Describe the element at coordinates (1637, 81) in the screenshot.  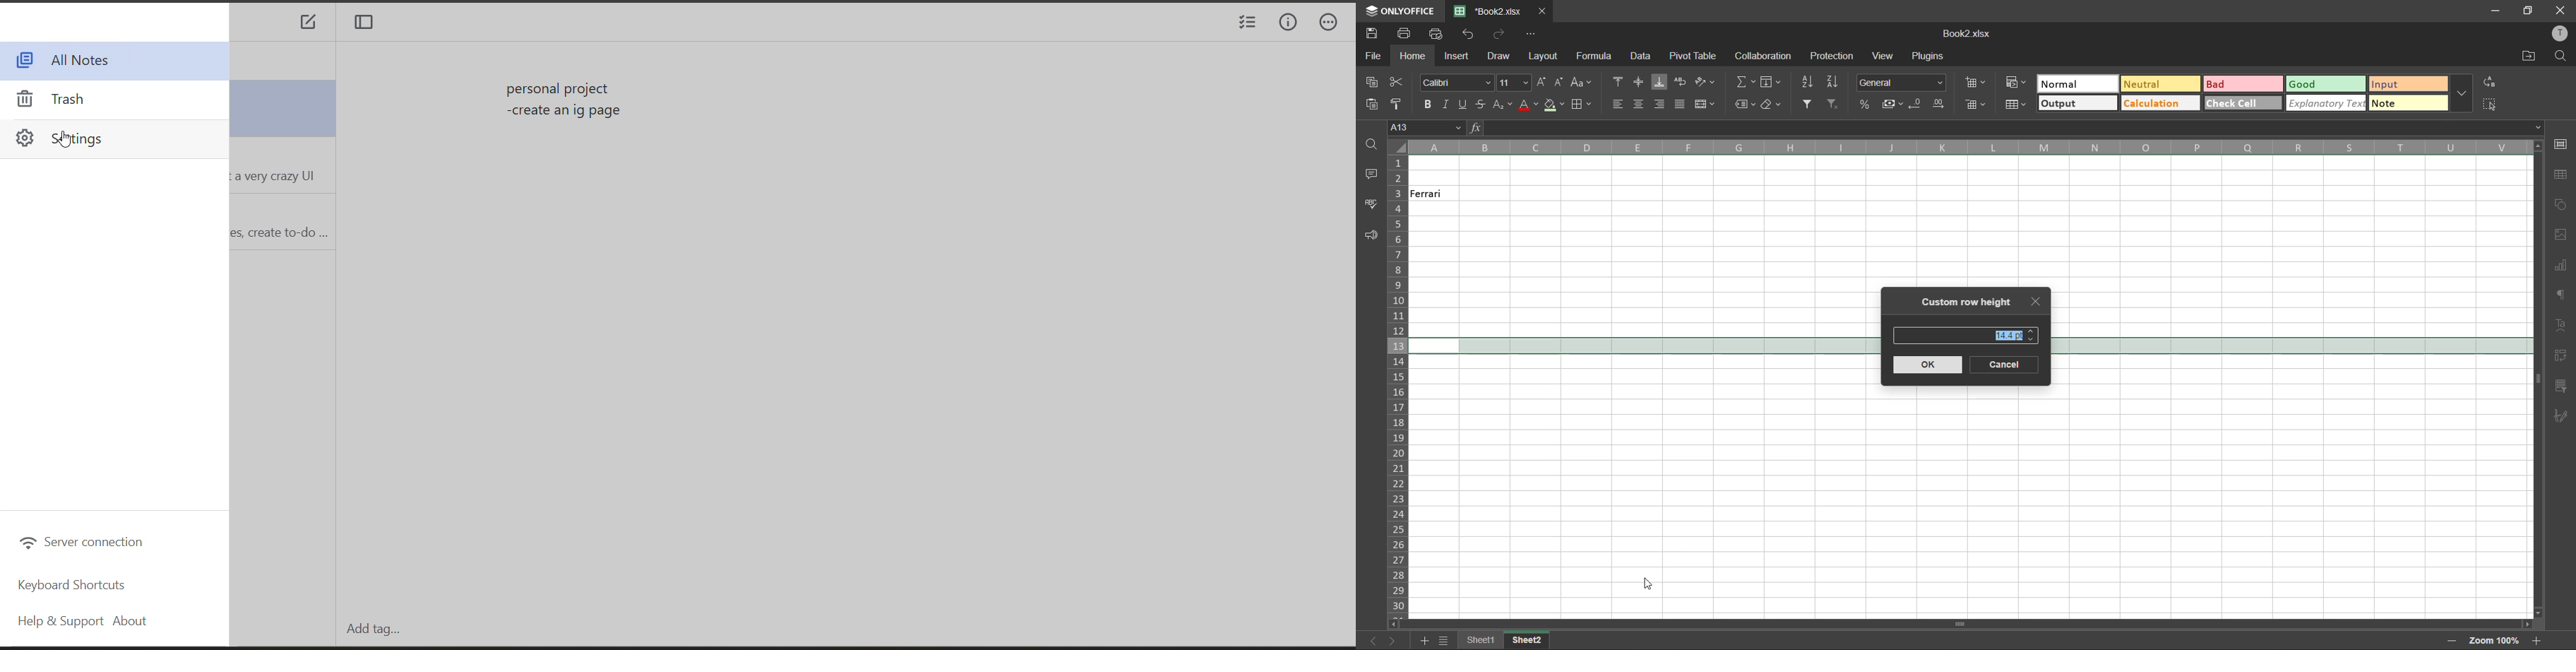
I see `align middle` at that location.